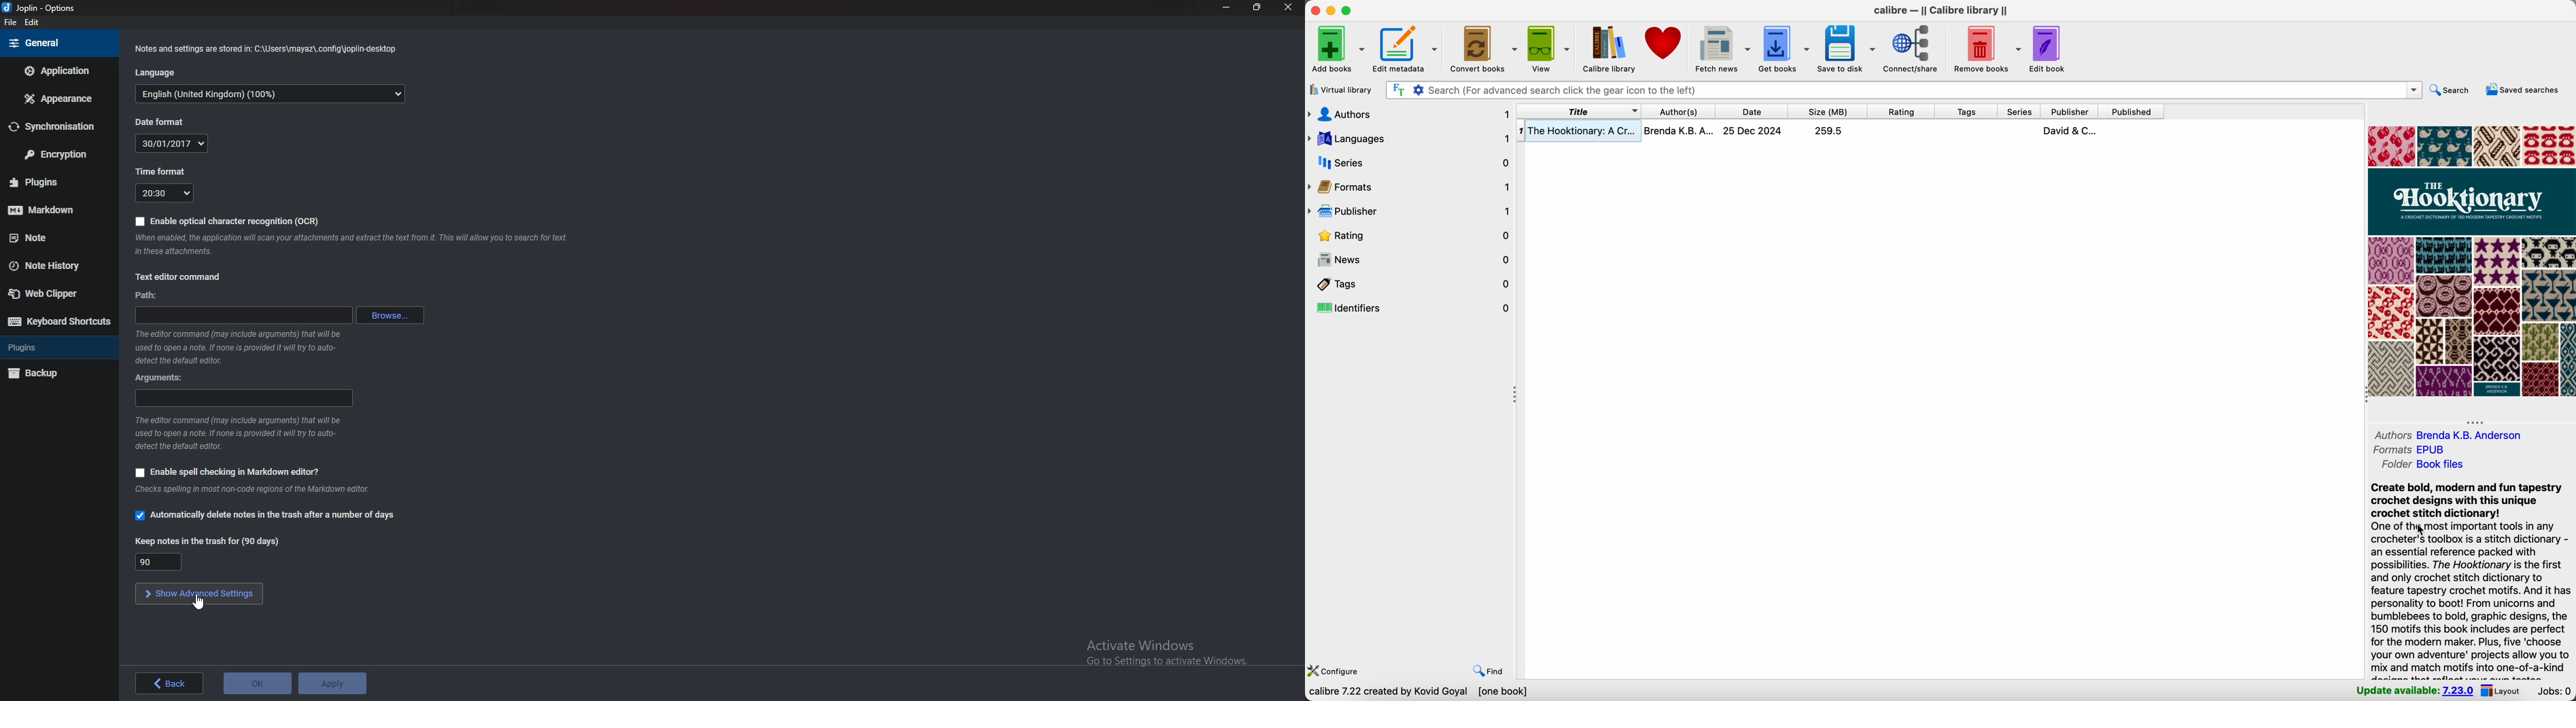 This screenshot has height=728, width=2576. I want to click on formats, so click(1411, 188).